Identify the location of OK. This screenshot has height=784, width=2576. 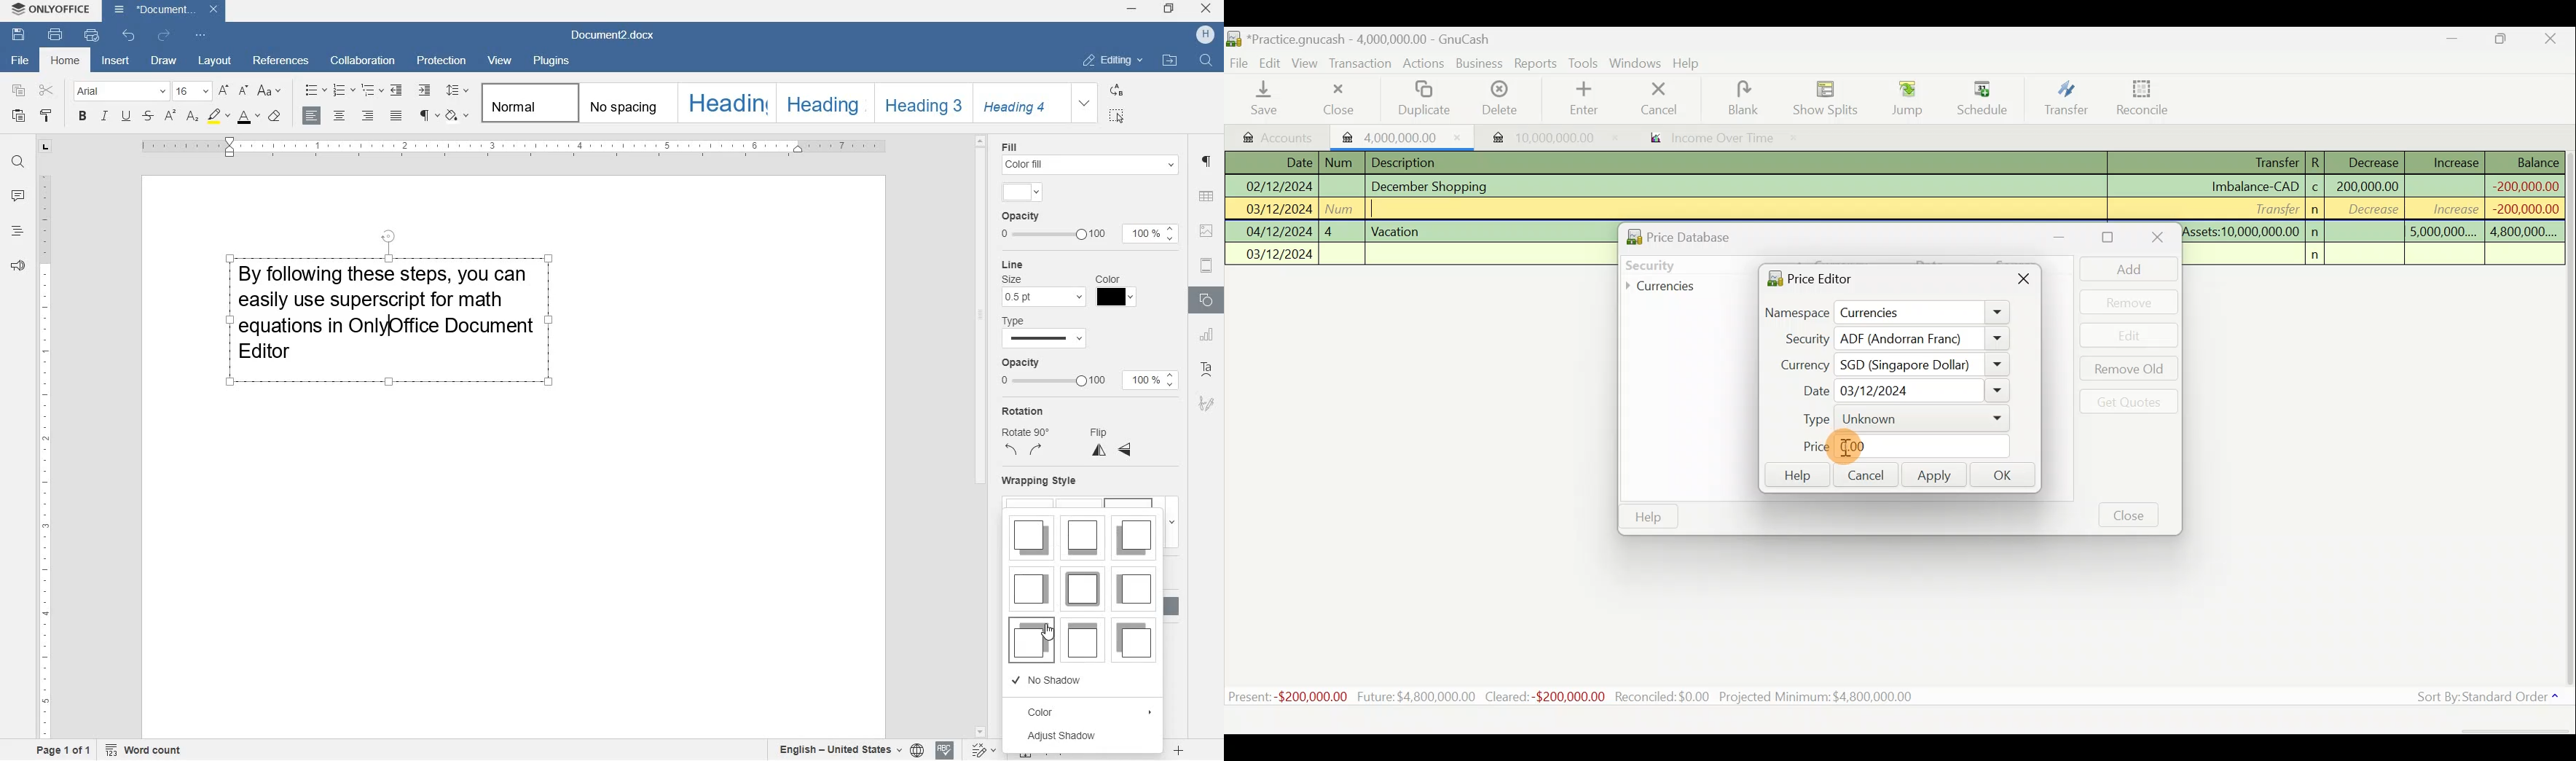
(2006, 476).